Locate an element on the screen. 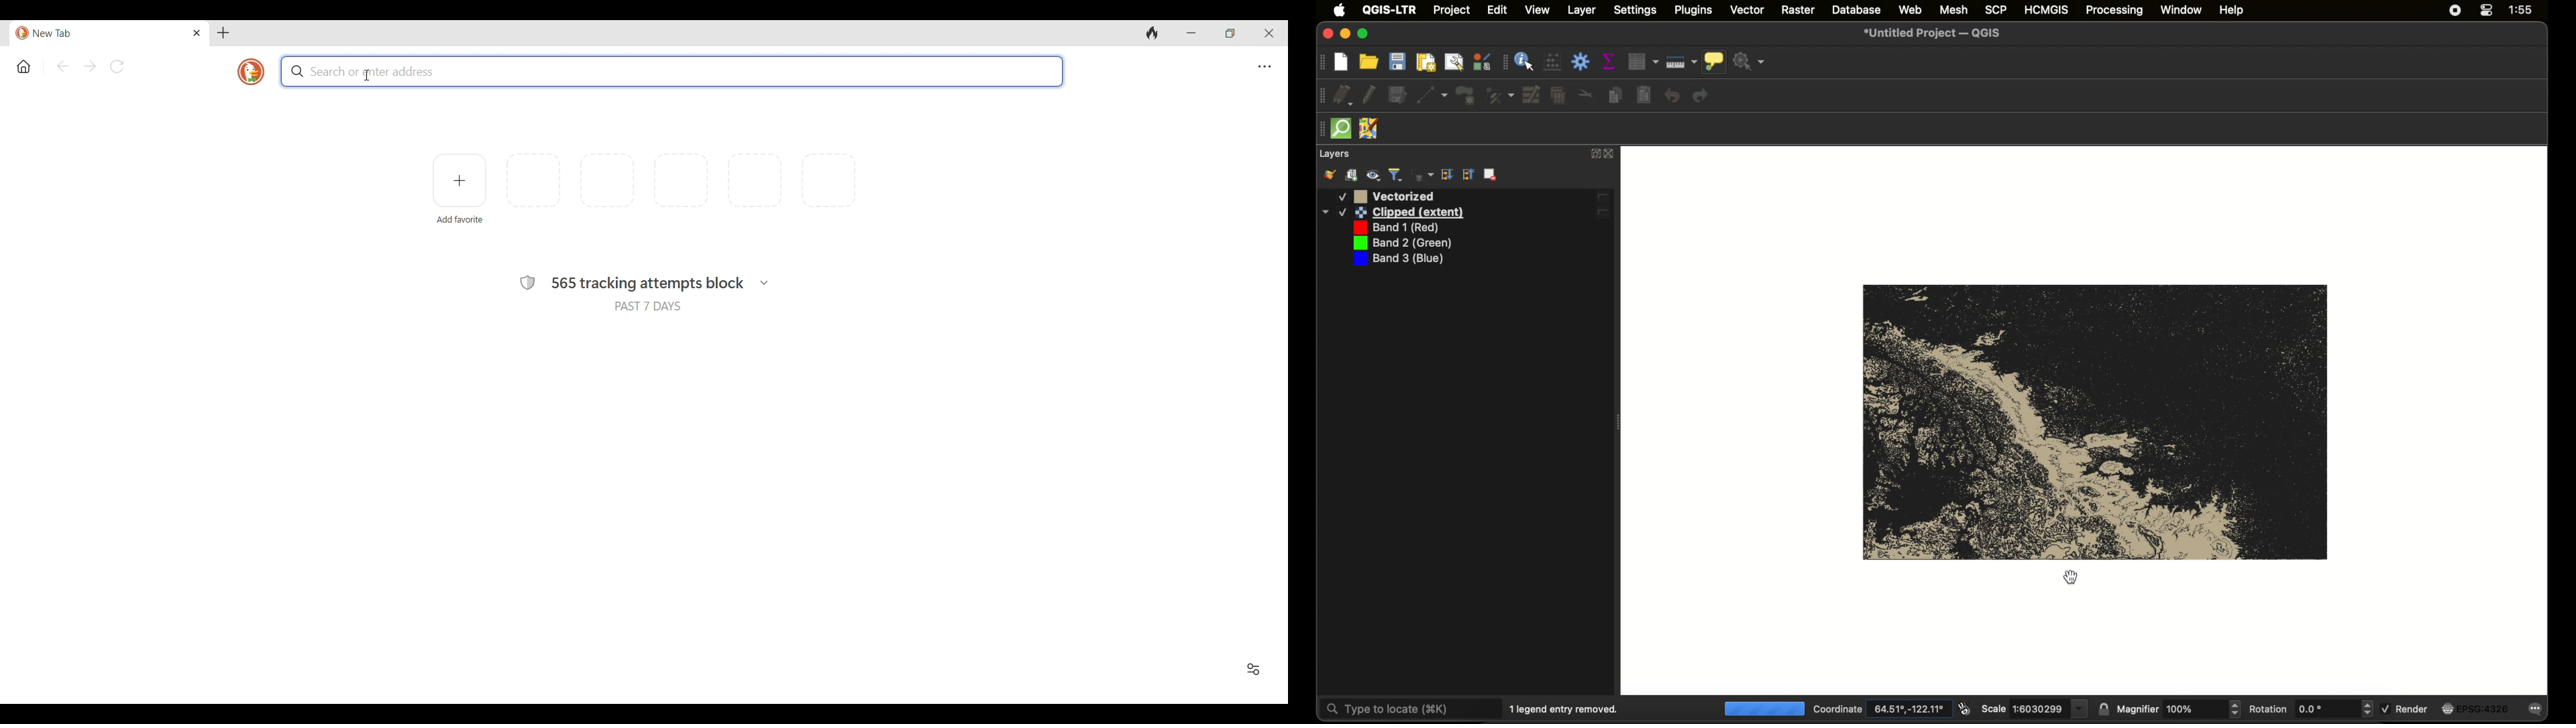 The height and width of the screenshot is (728, 2576). PAST 7 DAYS is located at coordinates (648, 306).